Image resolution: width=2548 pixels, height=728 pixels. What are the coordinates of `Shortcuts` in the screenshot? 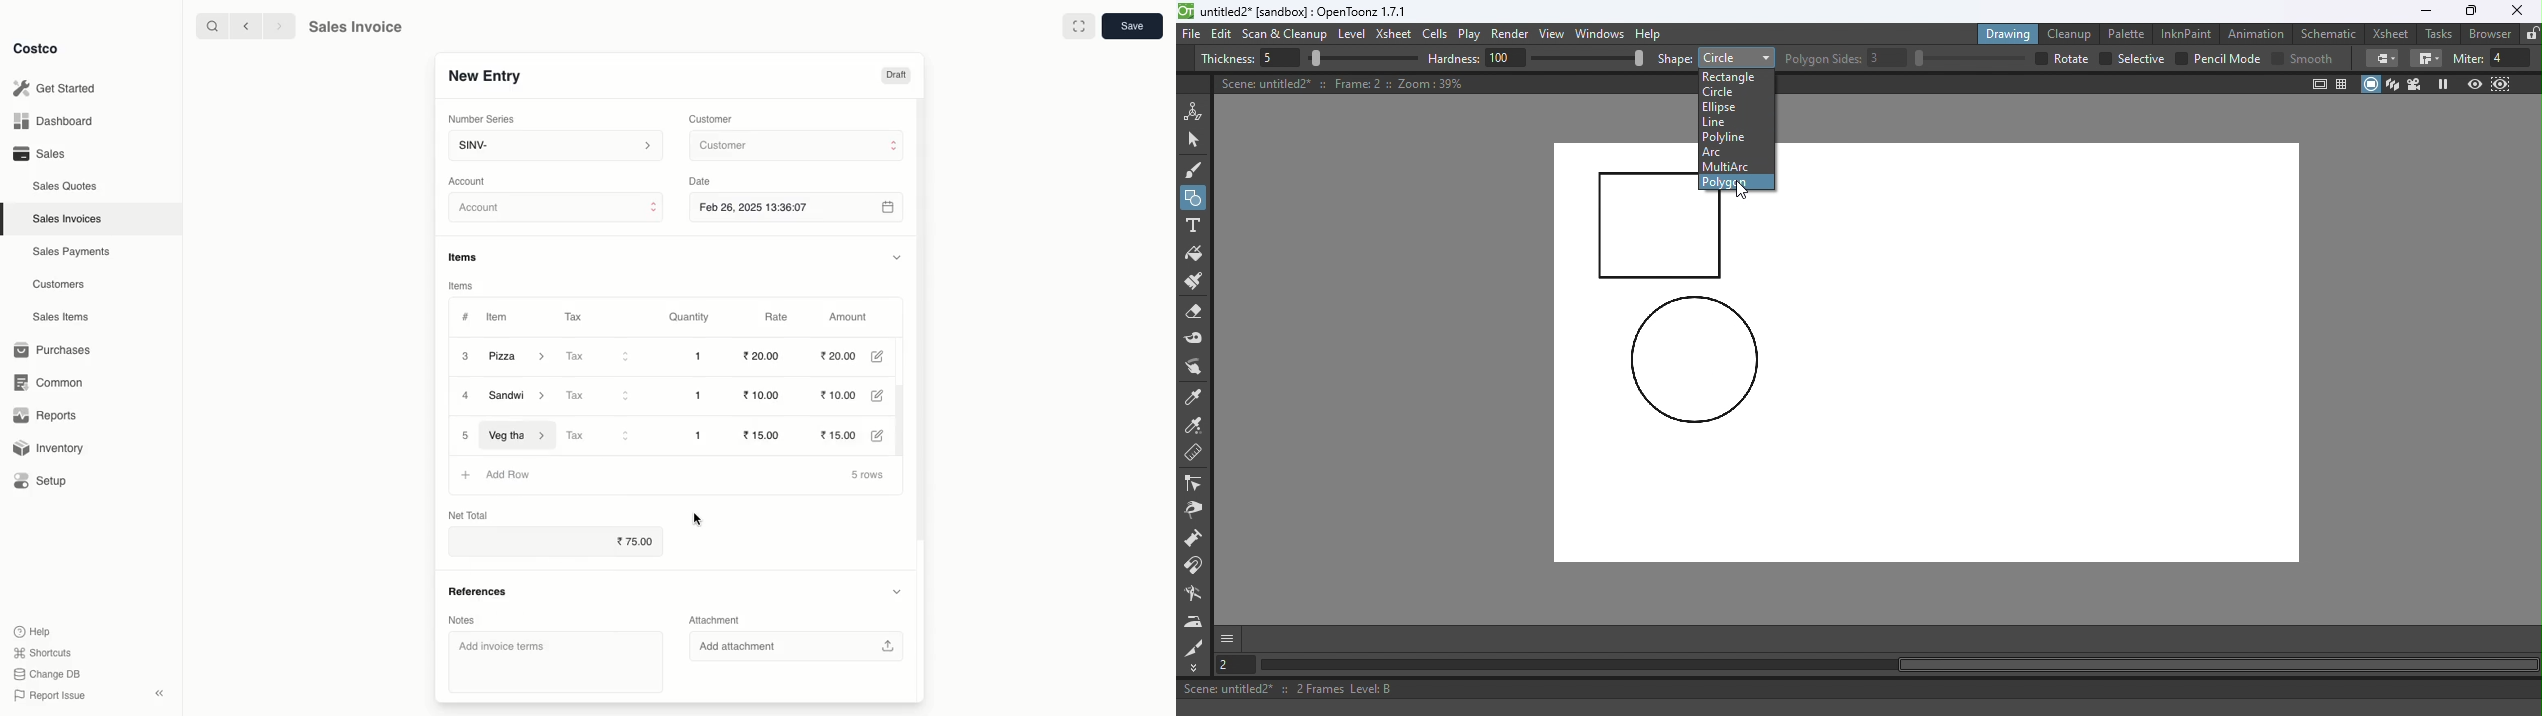 It's located at (42, 653).